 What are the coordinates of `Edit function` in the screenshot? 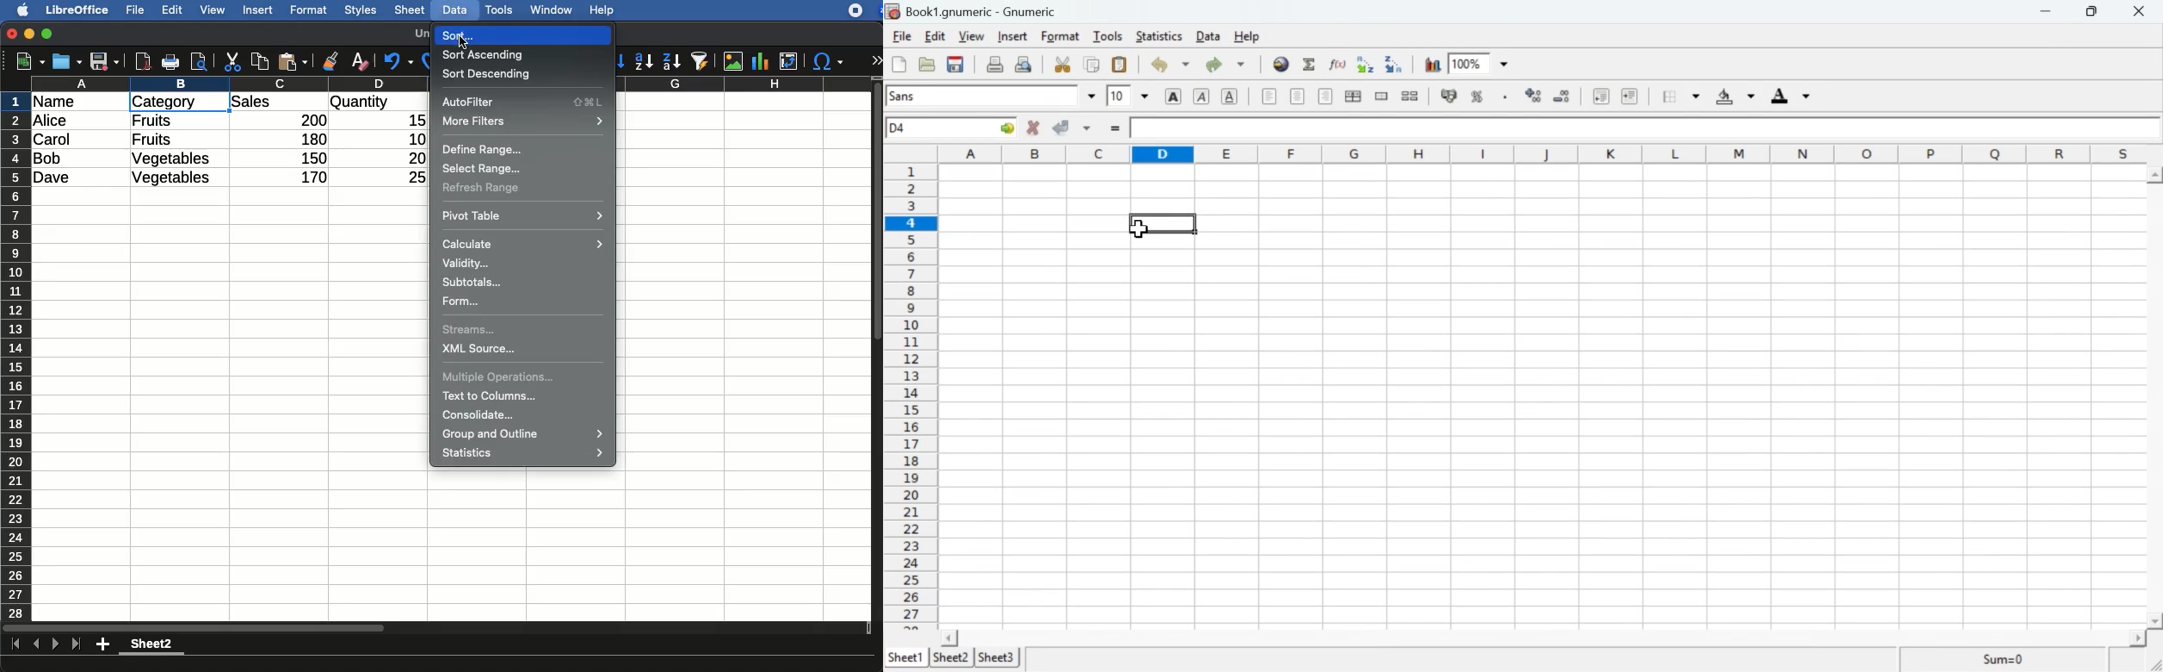 It's located at (1338, 64).